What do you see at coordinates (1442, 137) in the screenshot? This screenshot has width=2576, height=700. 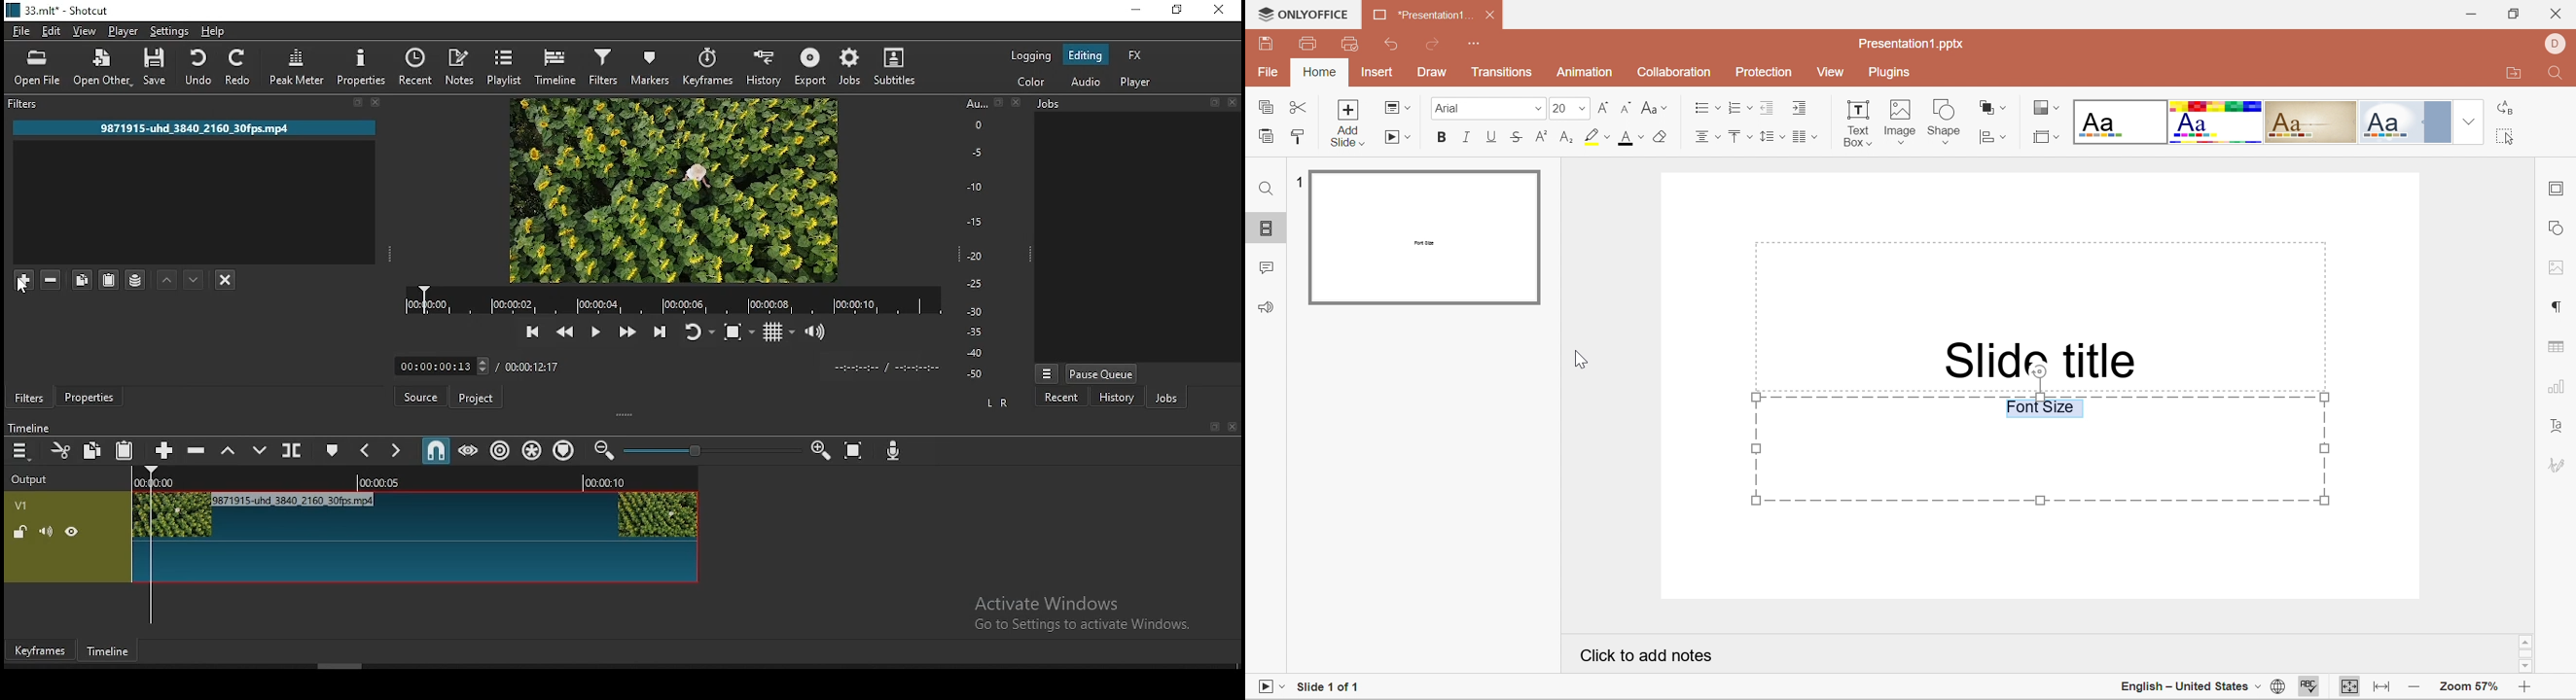 I see `Bold` at bounding box center [1442, 137].